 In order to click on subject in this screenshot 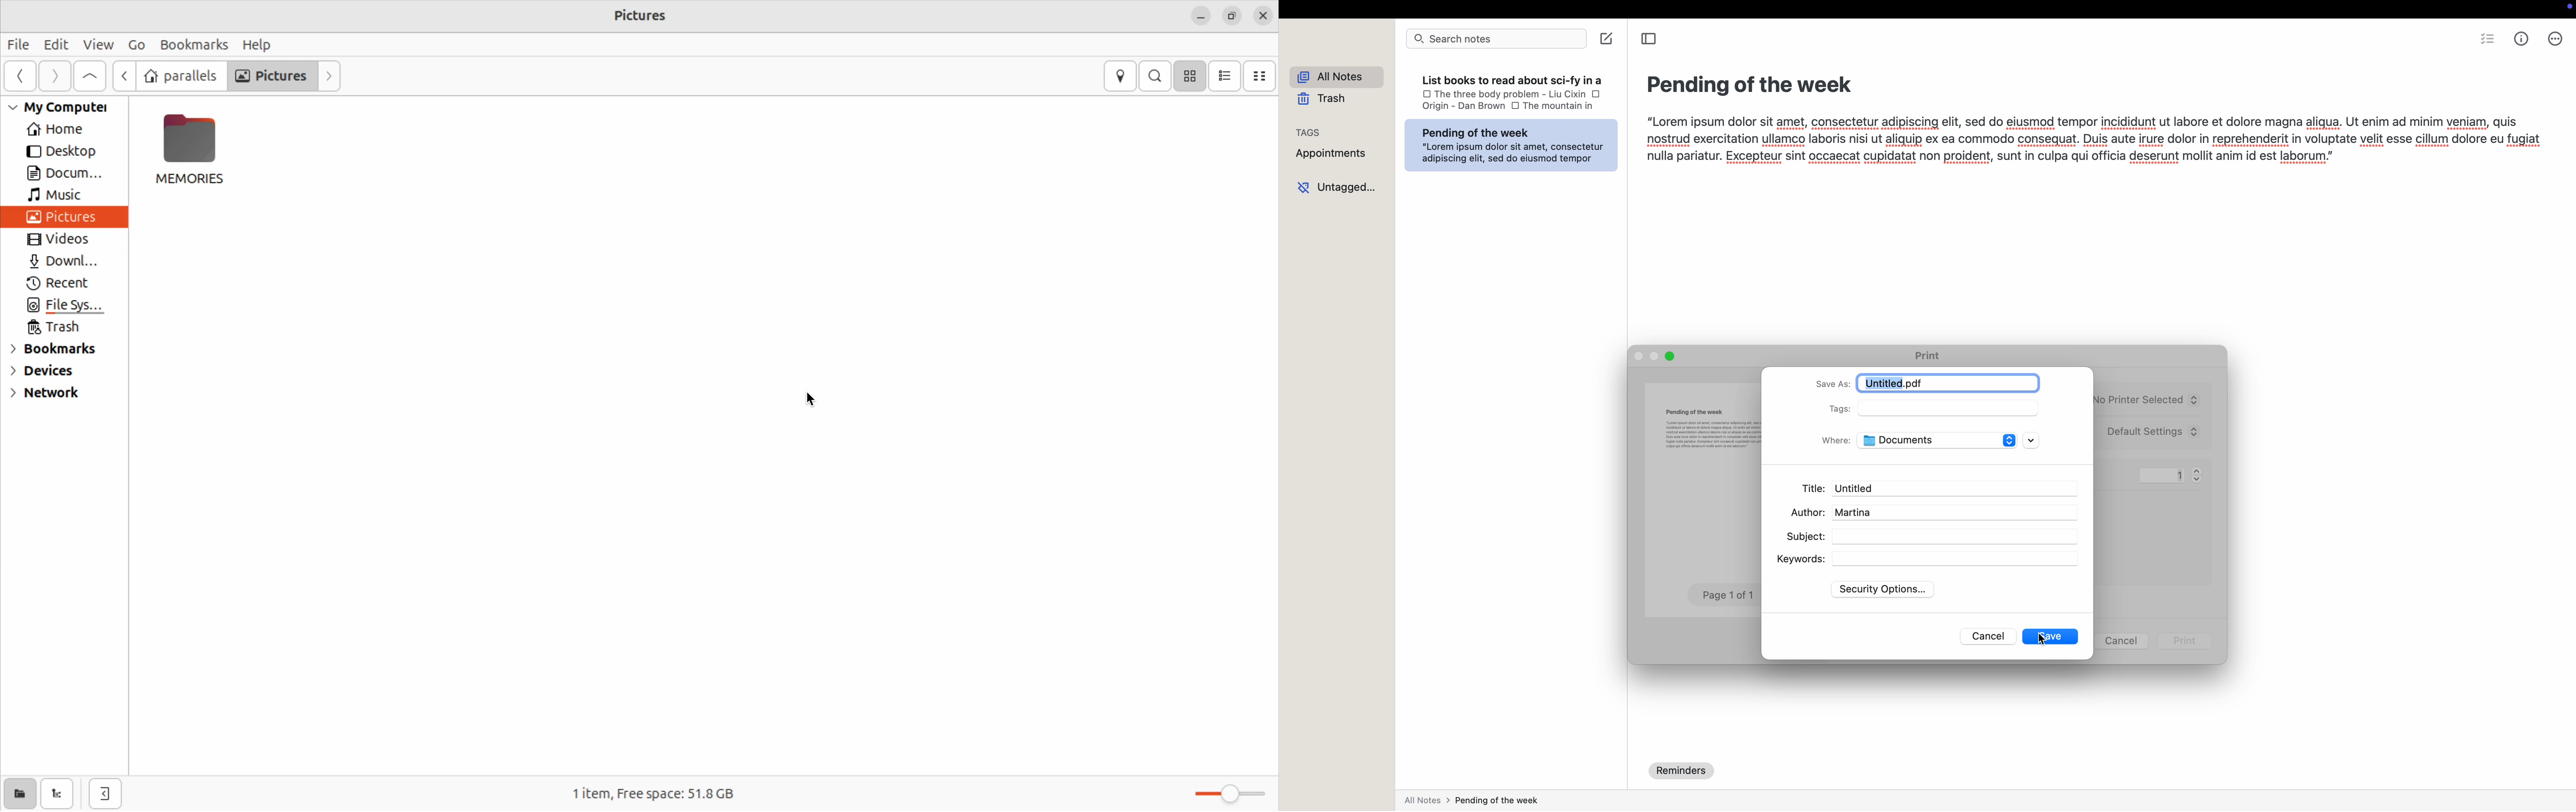, I will do `click(1805, 538)`.